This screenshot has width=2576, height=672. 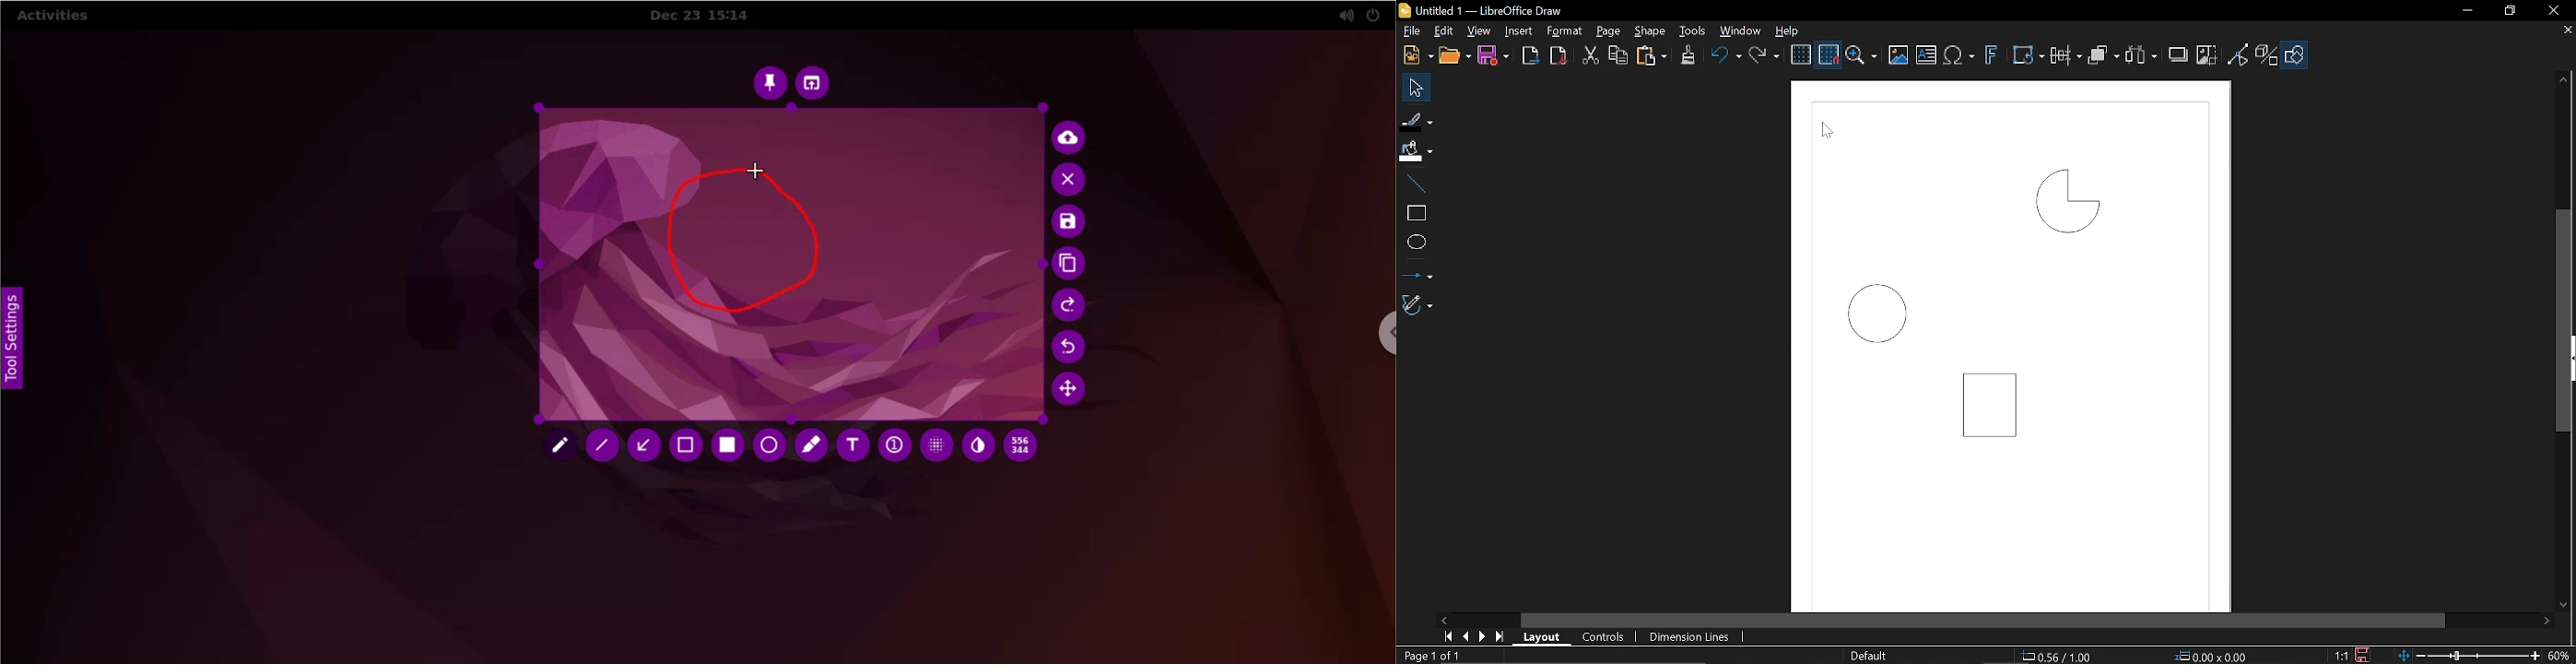 What do you see at coordinates (1653, 55) in the screenshot?
I see `paste` at bounding box center [1653, 55].